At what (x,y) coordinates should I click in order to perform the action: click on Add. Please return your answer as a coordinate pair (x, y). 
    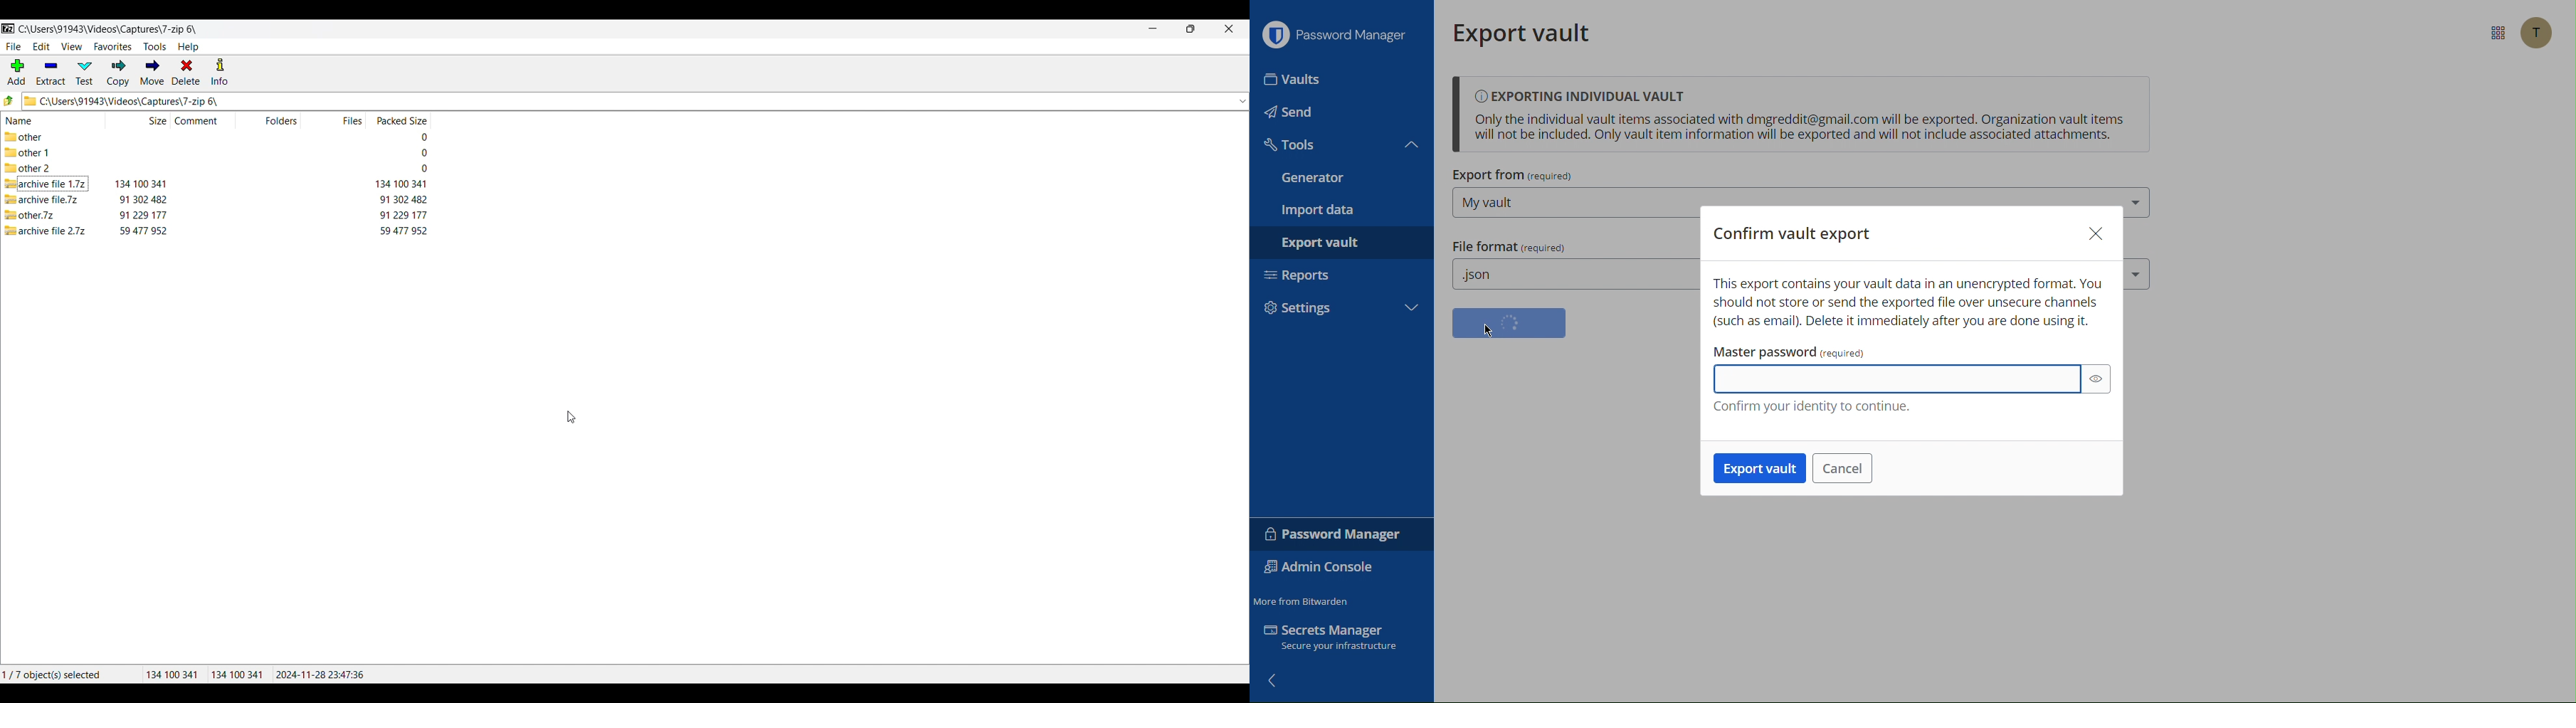
    Looking at the image, I should click on (16, 72).